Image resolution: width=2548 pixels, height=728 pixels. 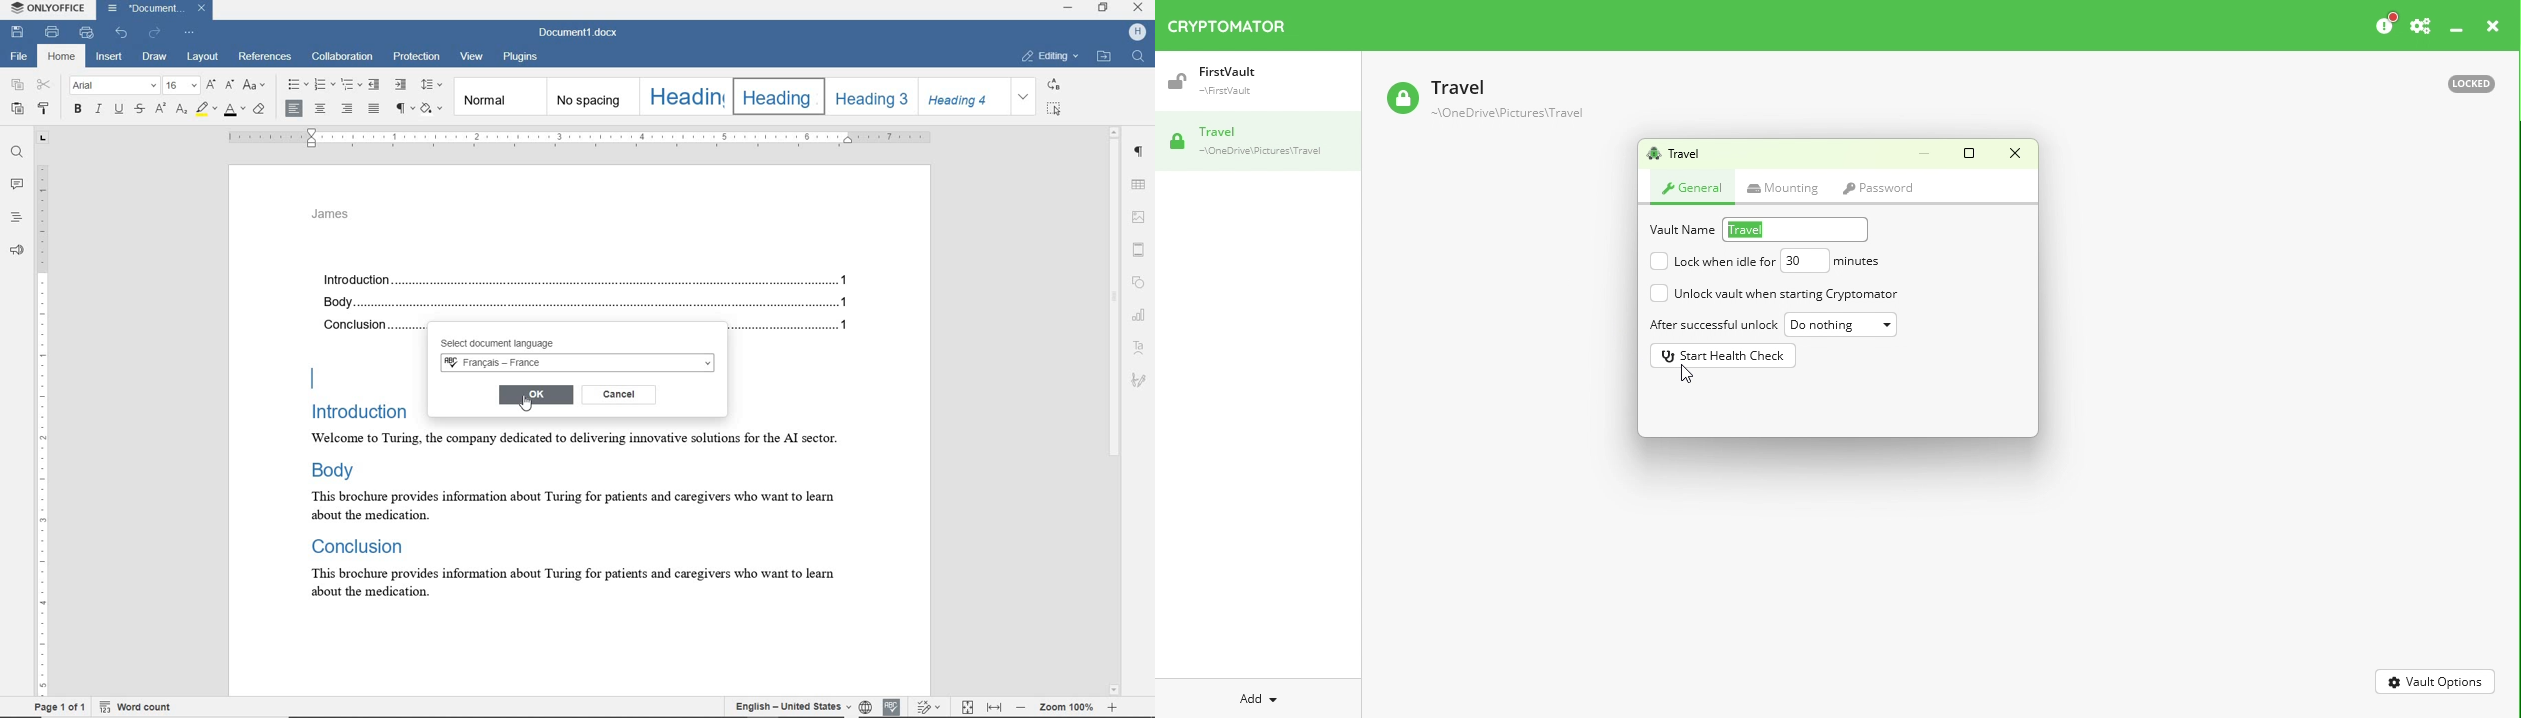 I want to click on Welcome to Turing, the company dedicated to delivering innovative solutions for the Al sector., so click(x=572, y=439).